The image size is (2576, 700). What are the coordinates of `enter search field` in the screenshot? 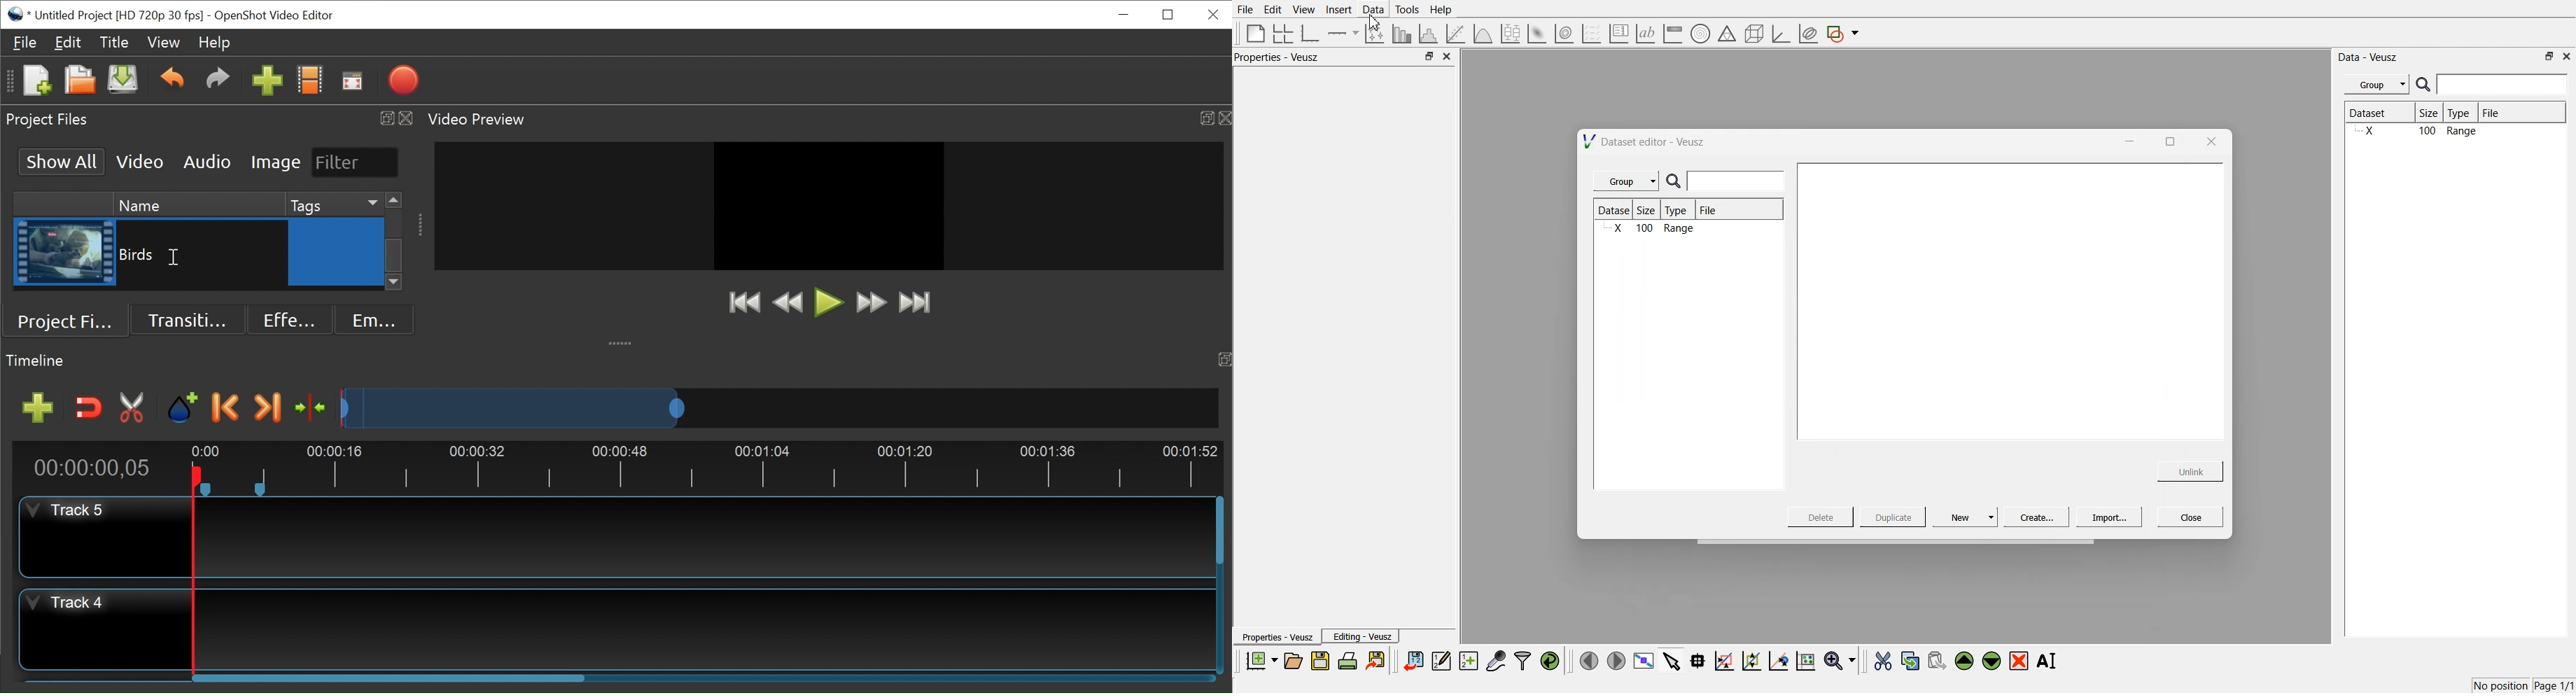 It's located at (2504, 85).